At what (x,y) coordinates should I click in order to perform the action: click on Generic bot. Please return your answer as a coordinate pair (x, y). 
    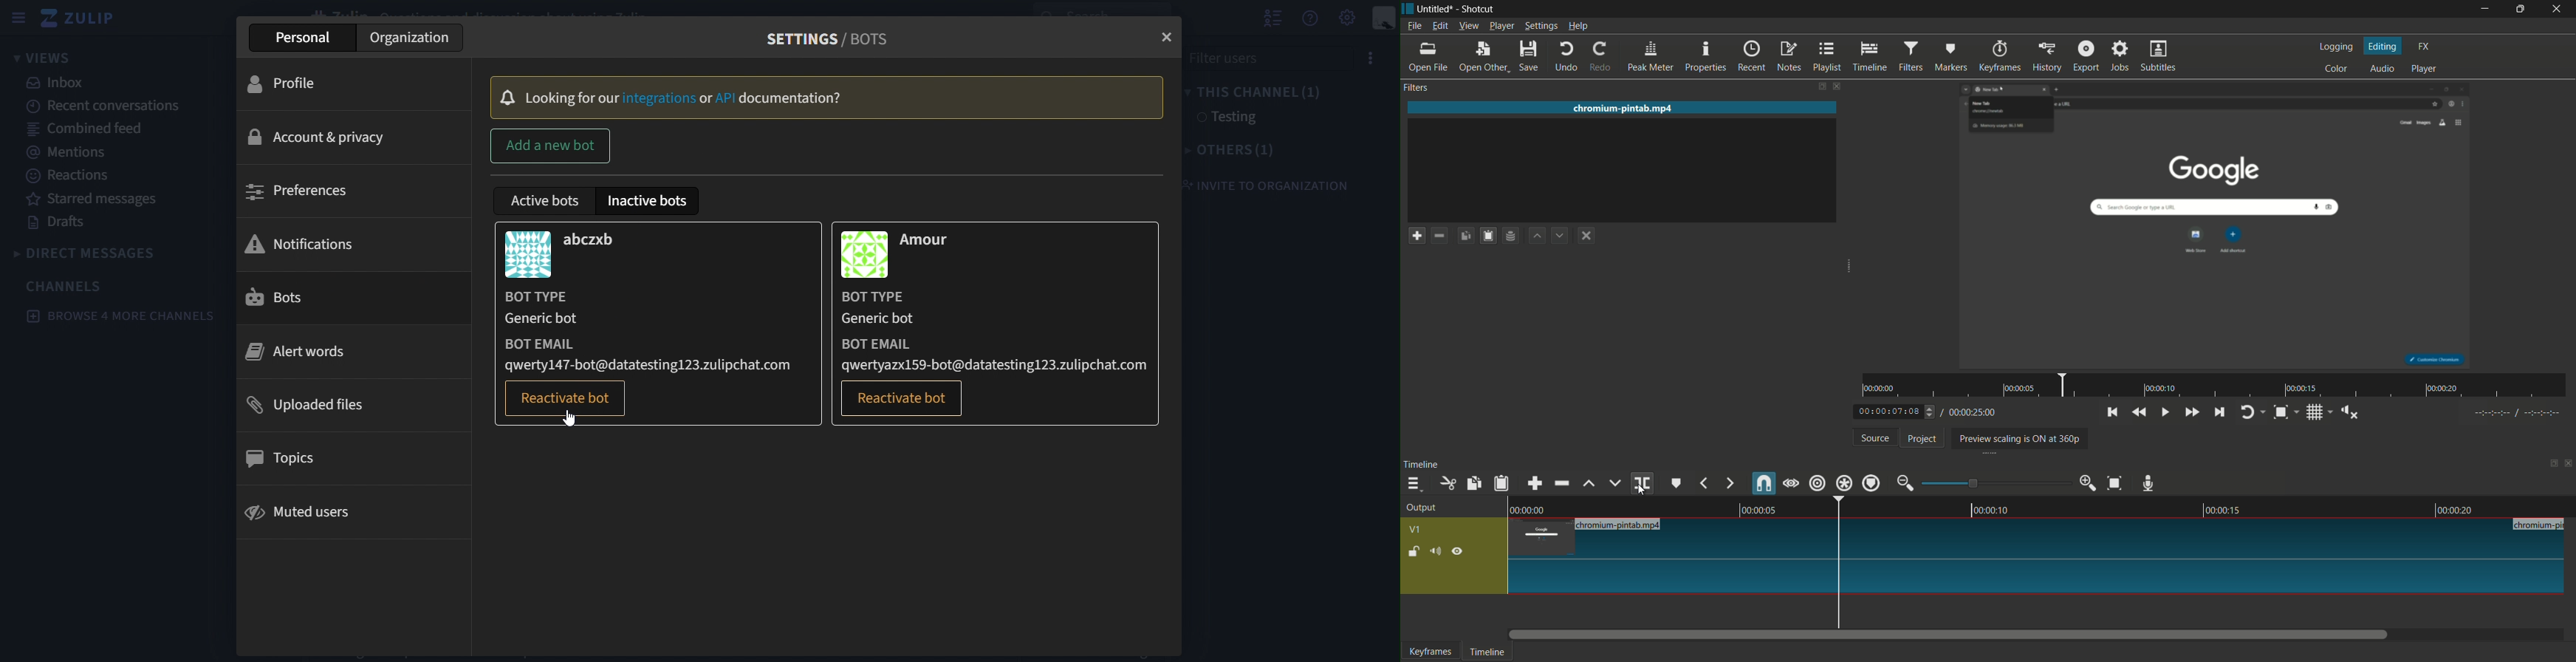
    Looking at the image, I should click on (547, 319).